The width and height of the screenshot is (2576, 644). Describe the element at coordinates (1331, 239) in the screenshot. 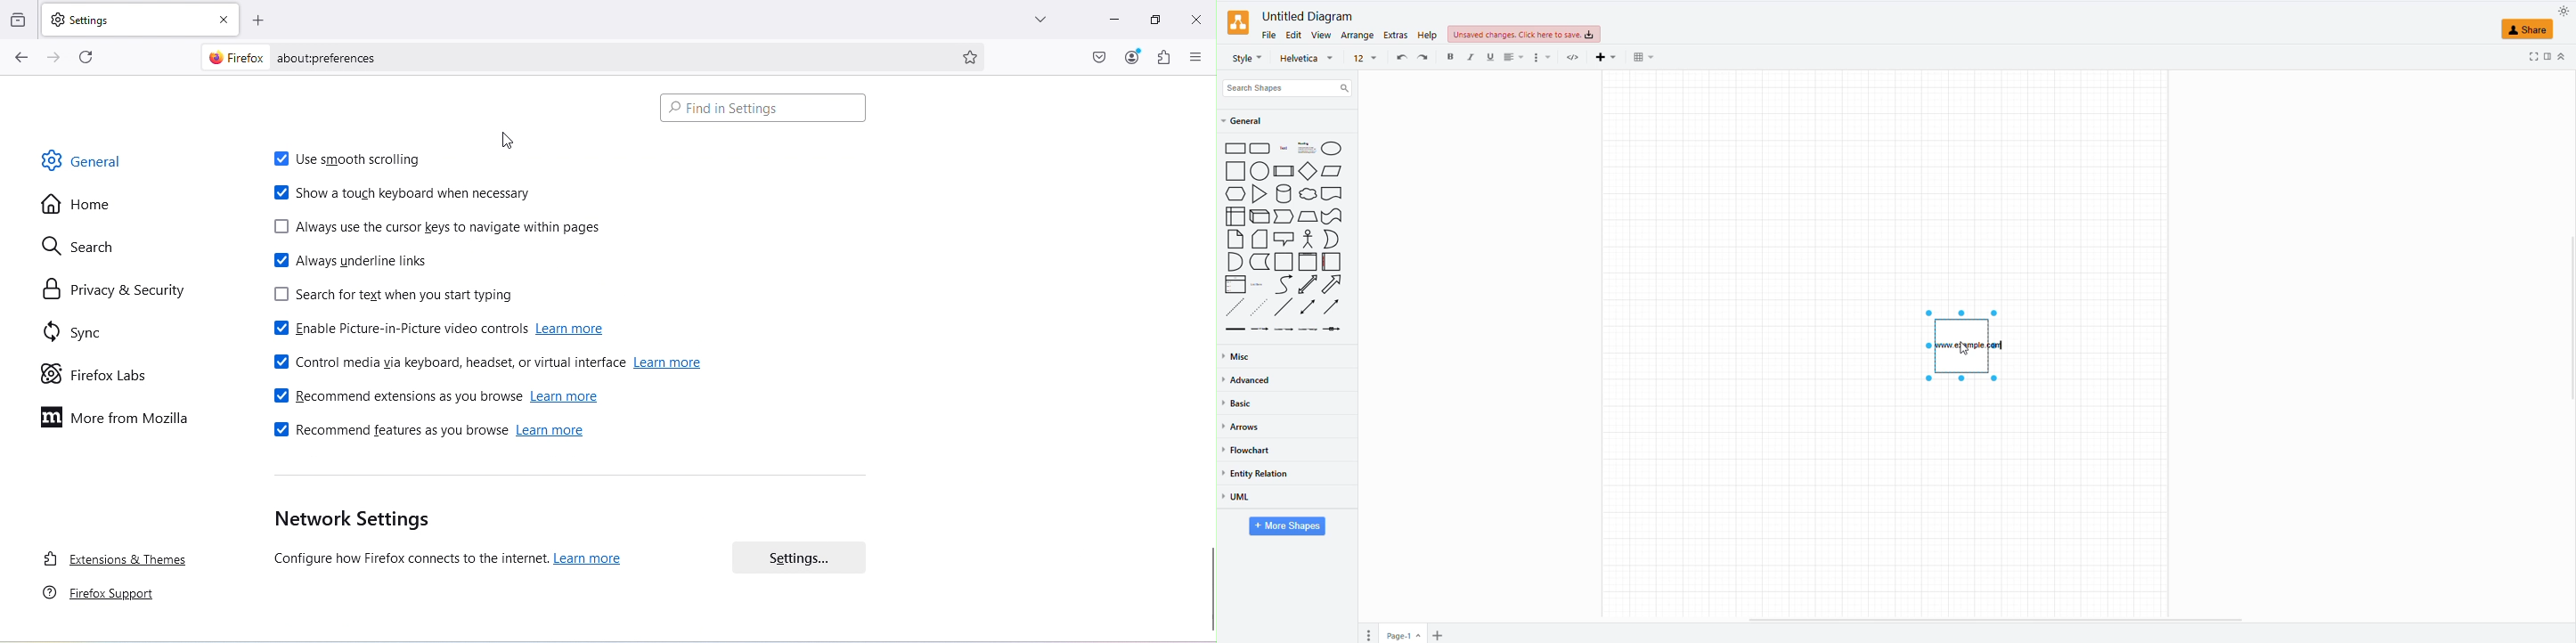

I see `Or` at that location.